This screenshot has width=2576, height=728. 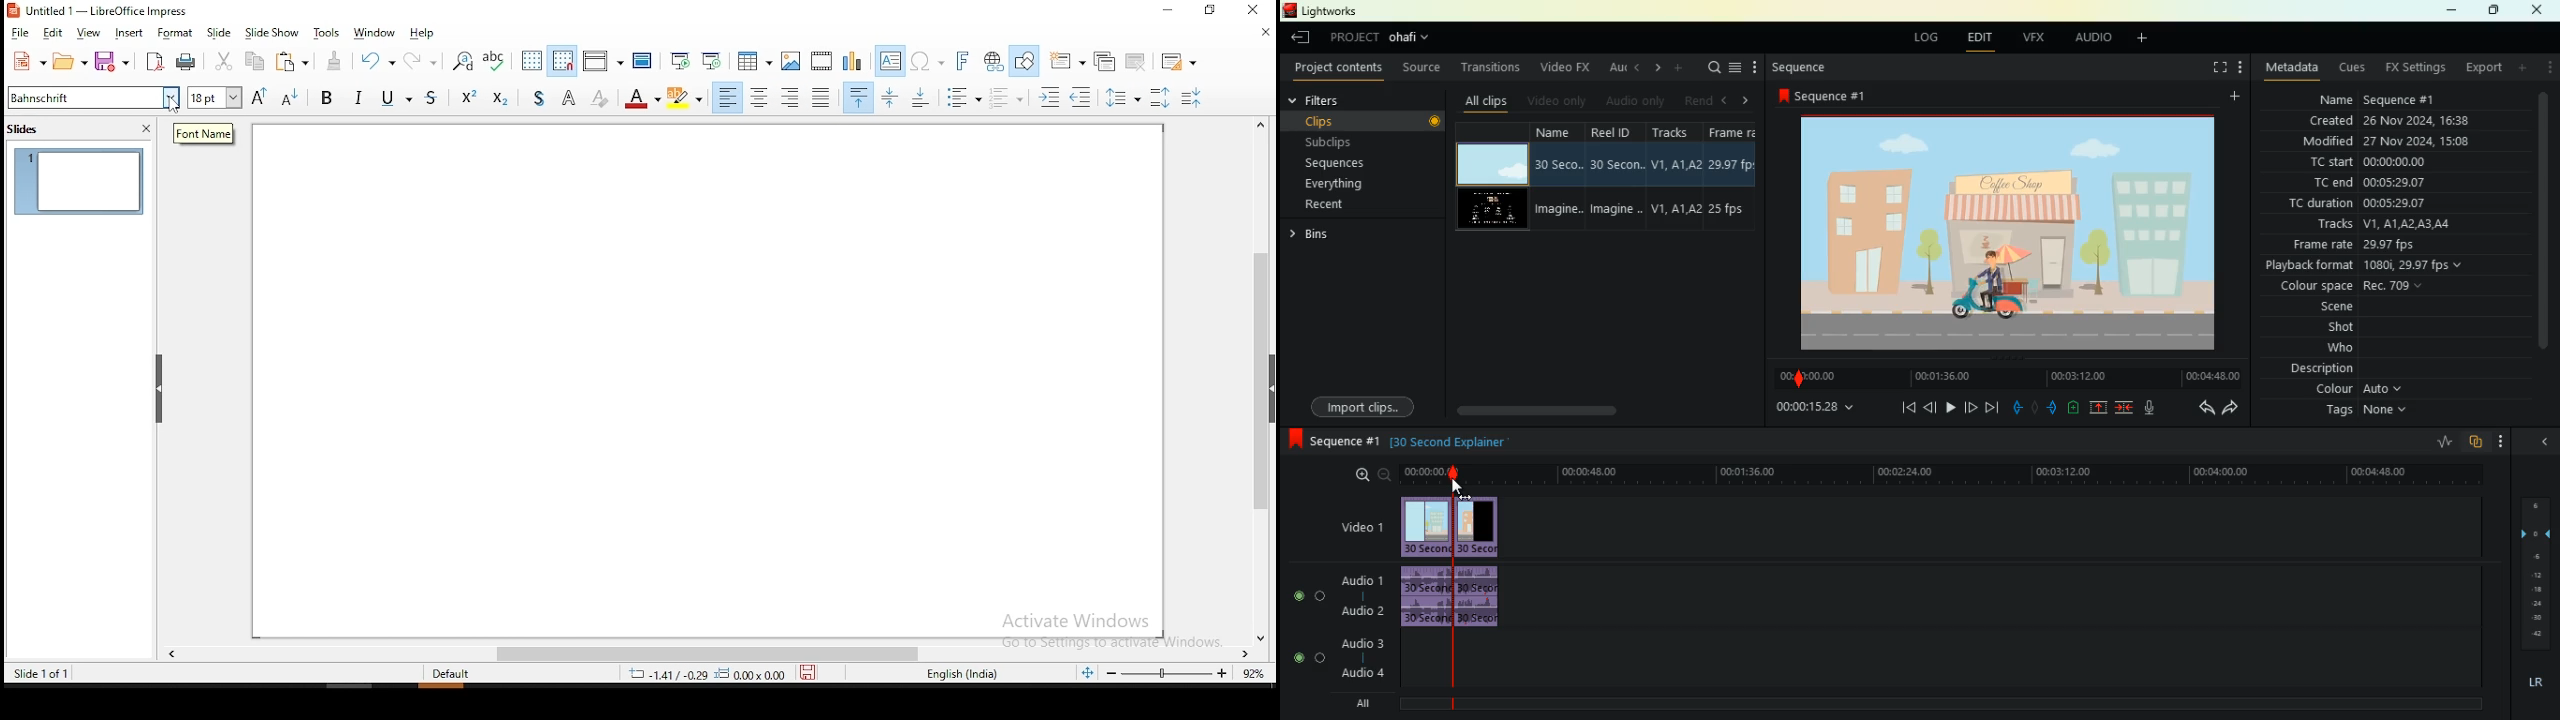 What do you see at coordinates (1928, 409) in the screenshot?
I see `back` at bounding box center [1928, 409].